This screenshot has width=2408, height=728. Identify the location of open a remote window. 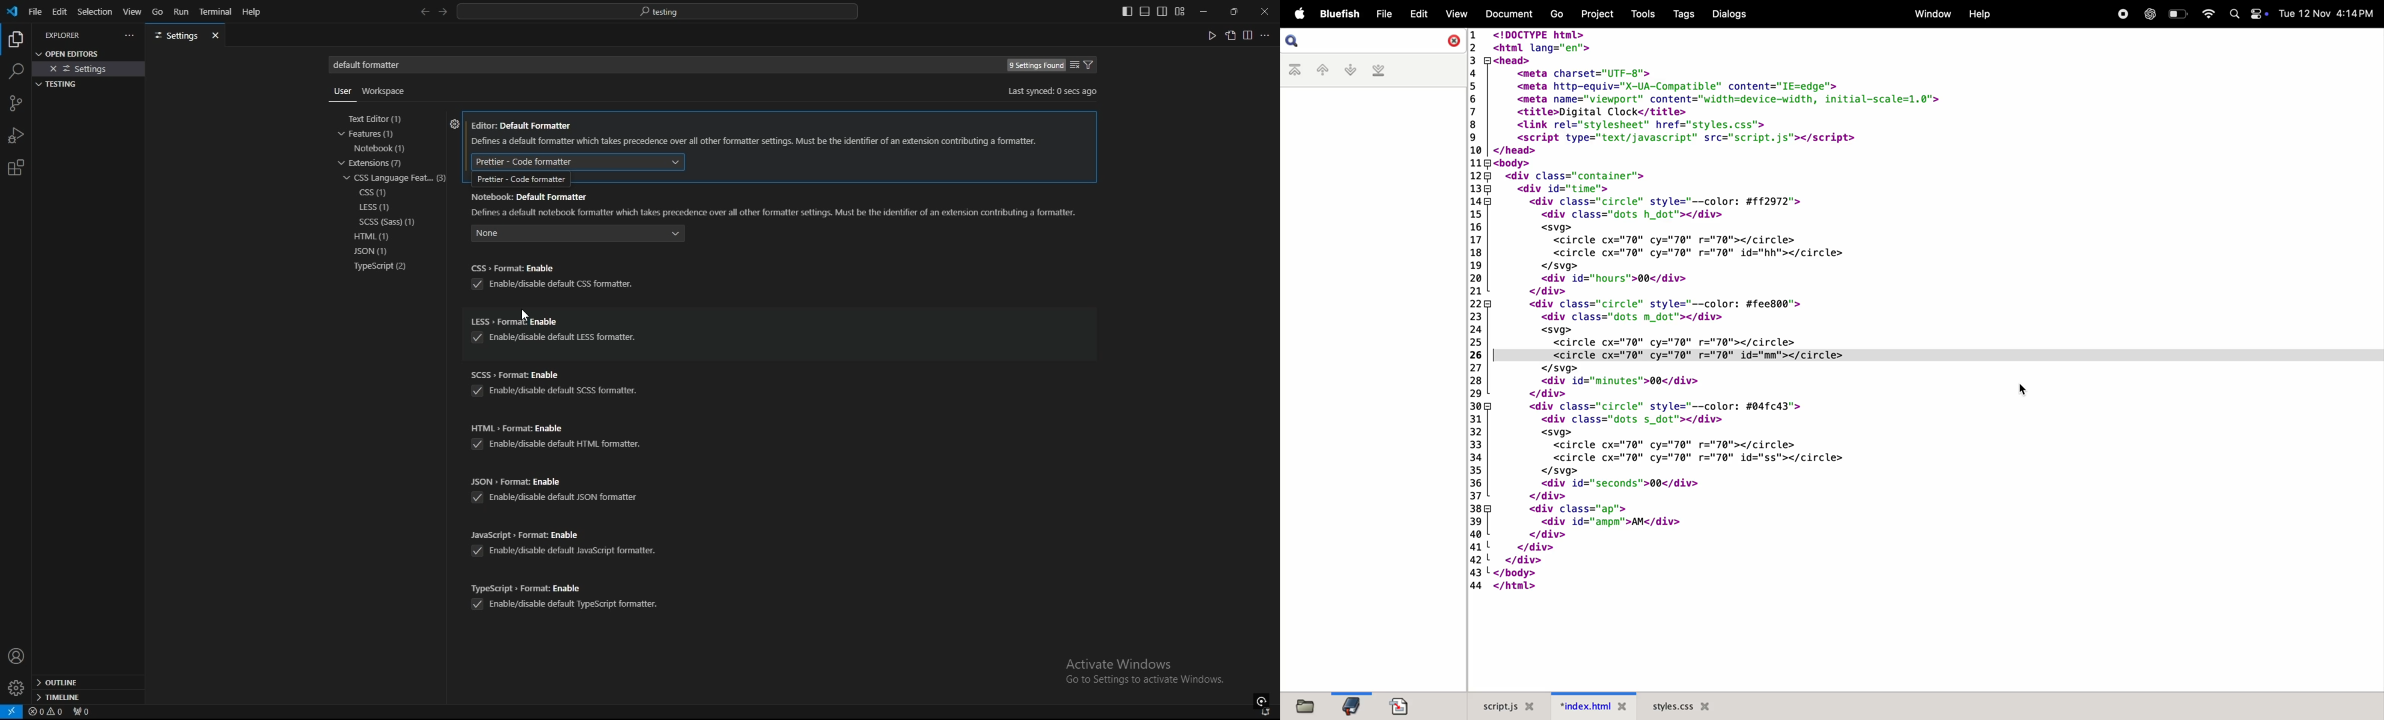
(12, 712).